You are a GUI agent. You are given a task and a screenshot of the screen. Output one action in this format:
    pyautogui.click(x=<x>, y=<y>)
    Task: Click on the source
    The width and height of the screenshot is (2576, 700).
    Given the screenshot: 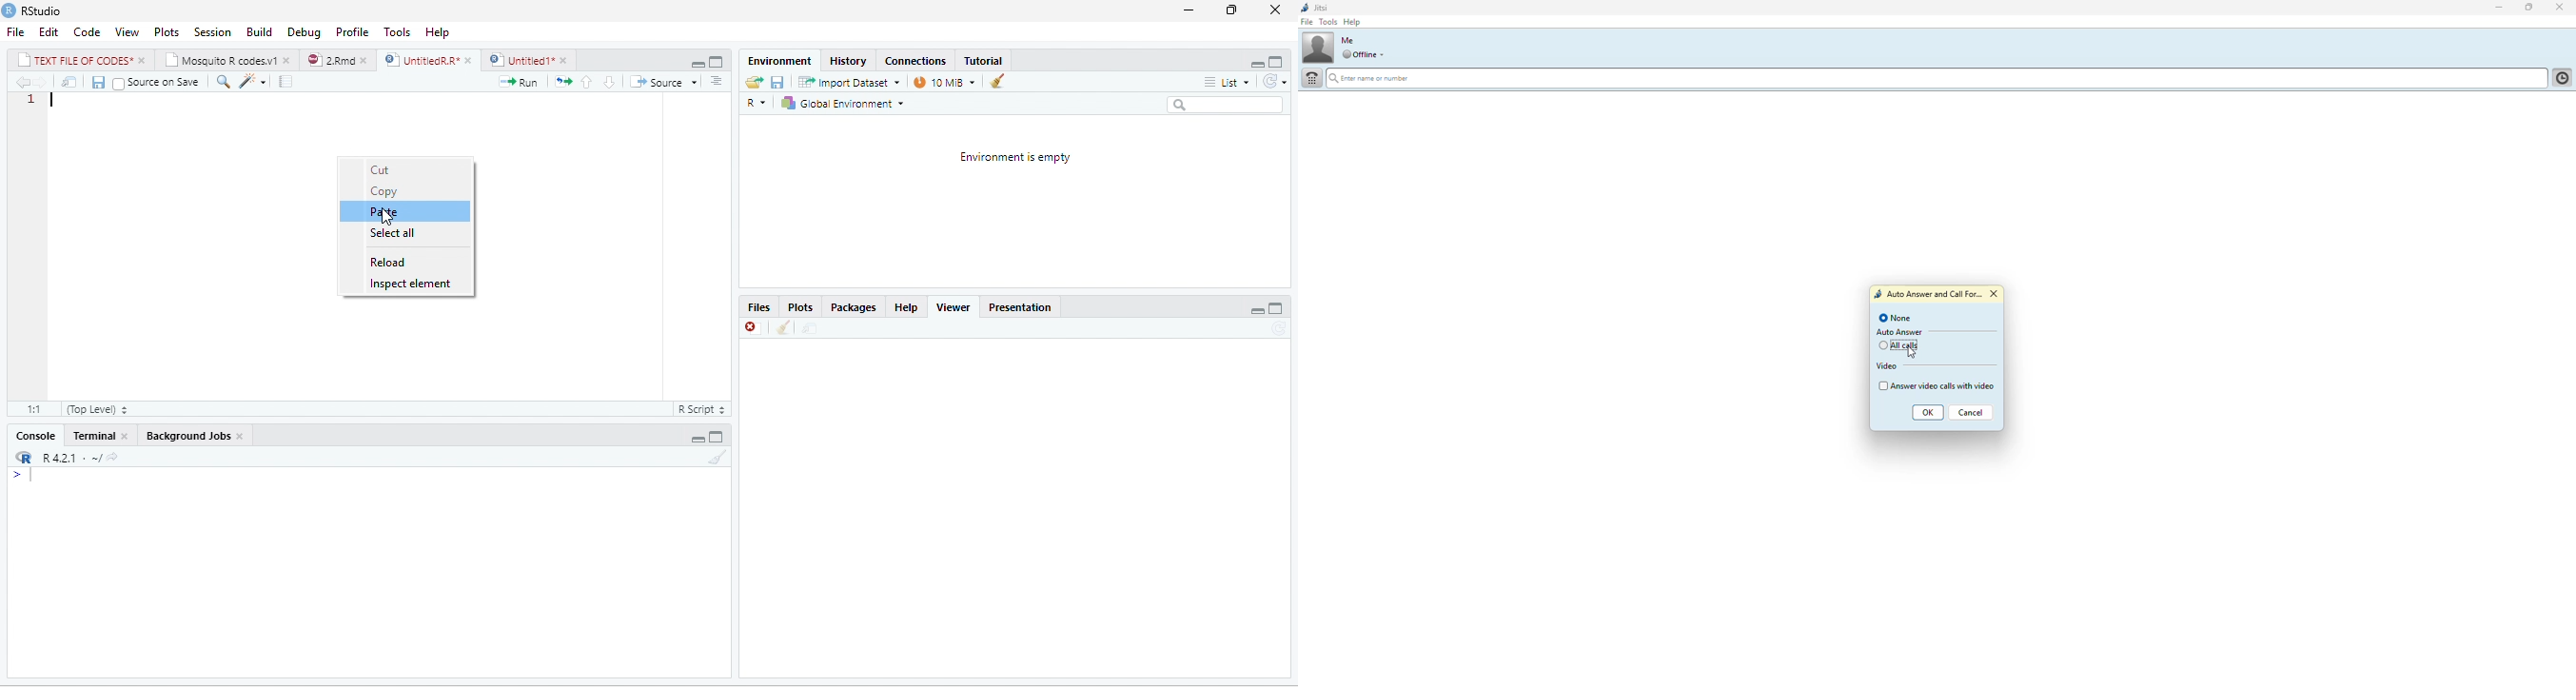 What is the action you would take?
    pyautogui.click(x=655, y=83)
    